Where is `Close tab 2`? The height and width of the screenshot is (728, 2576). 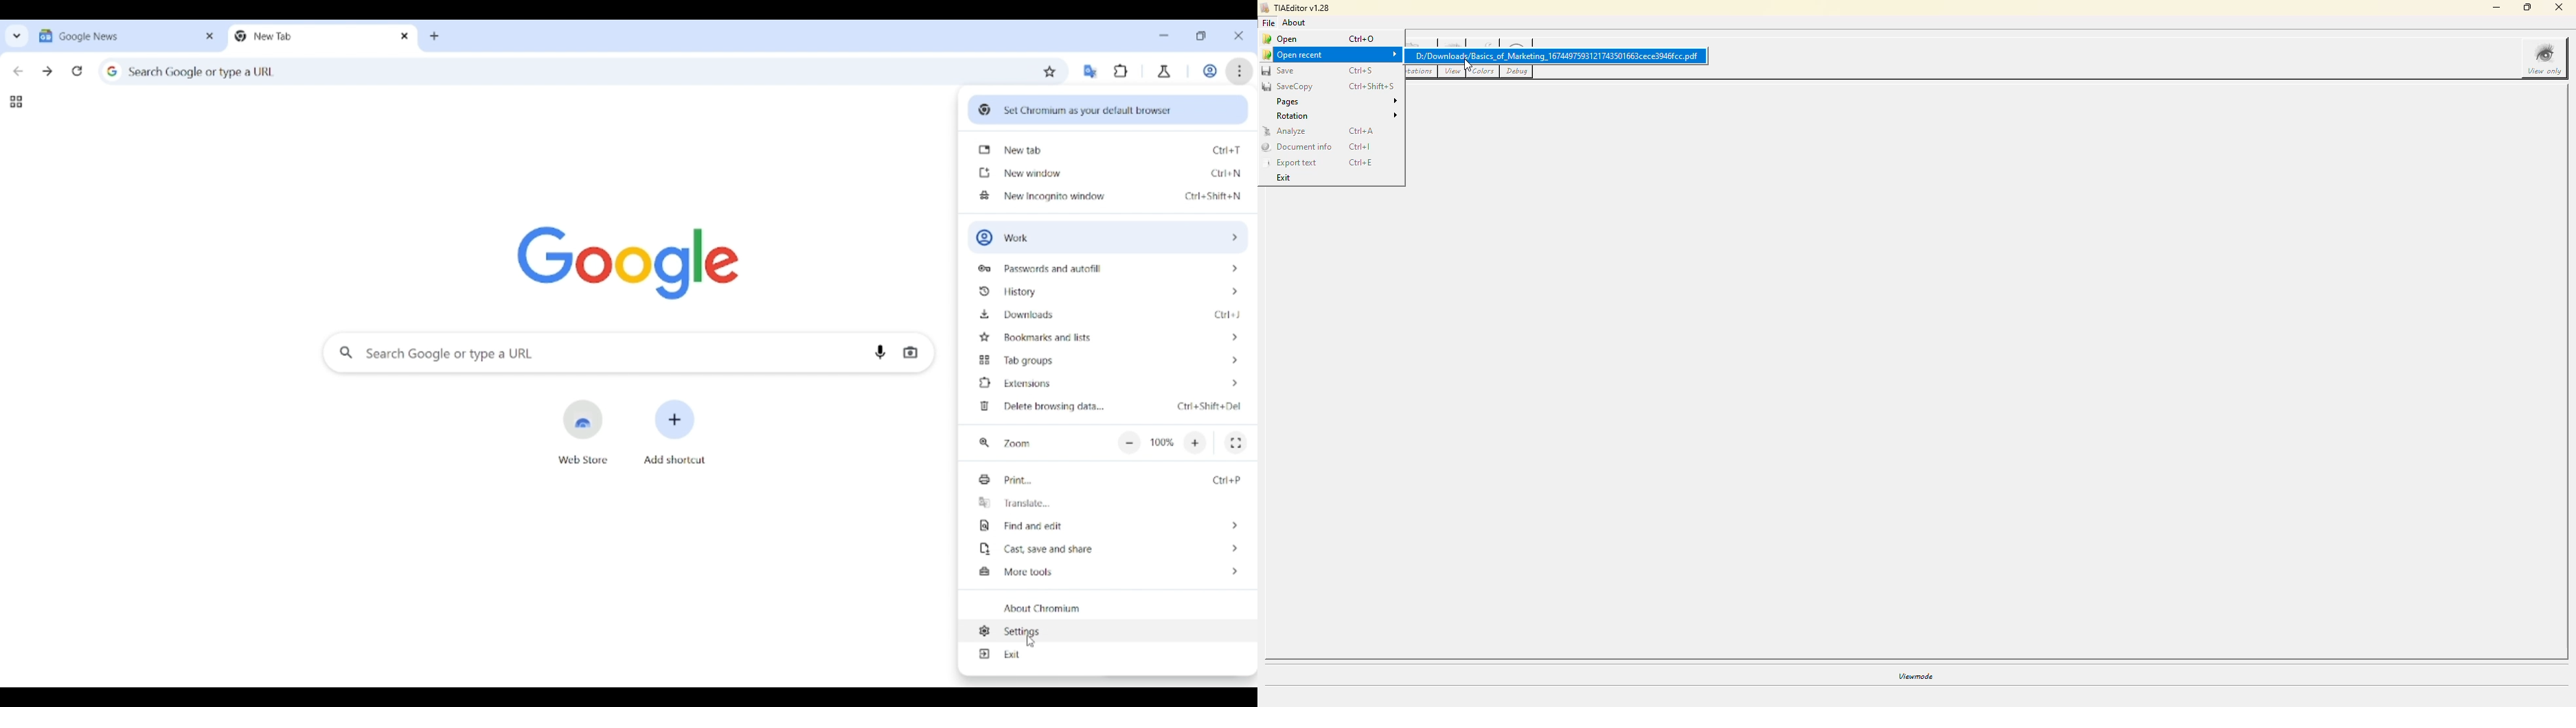 Close tab 2 is located at coordinates (405, 36).